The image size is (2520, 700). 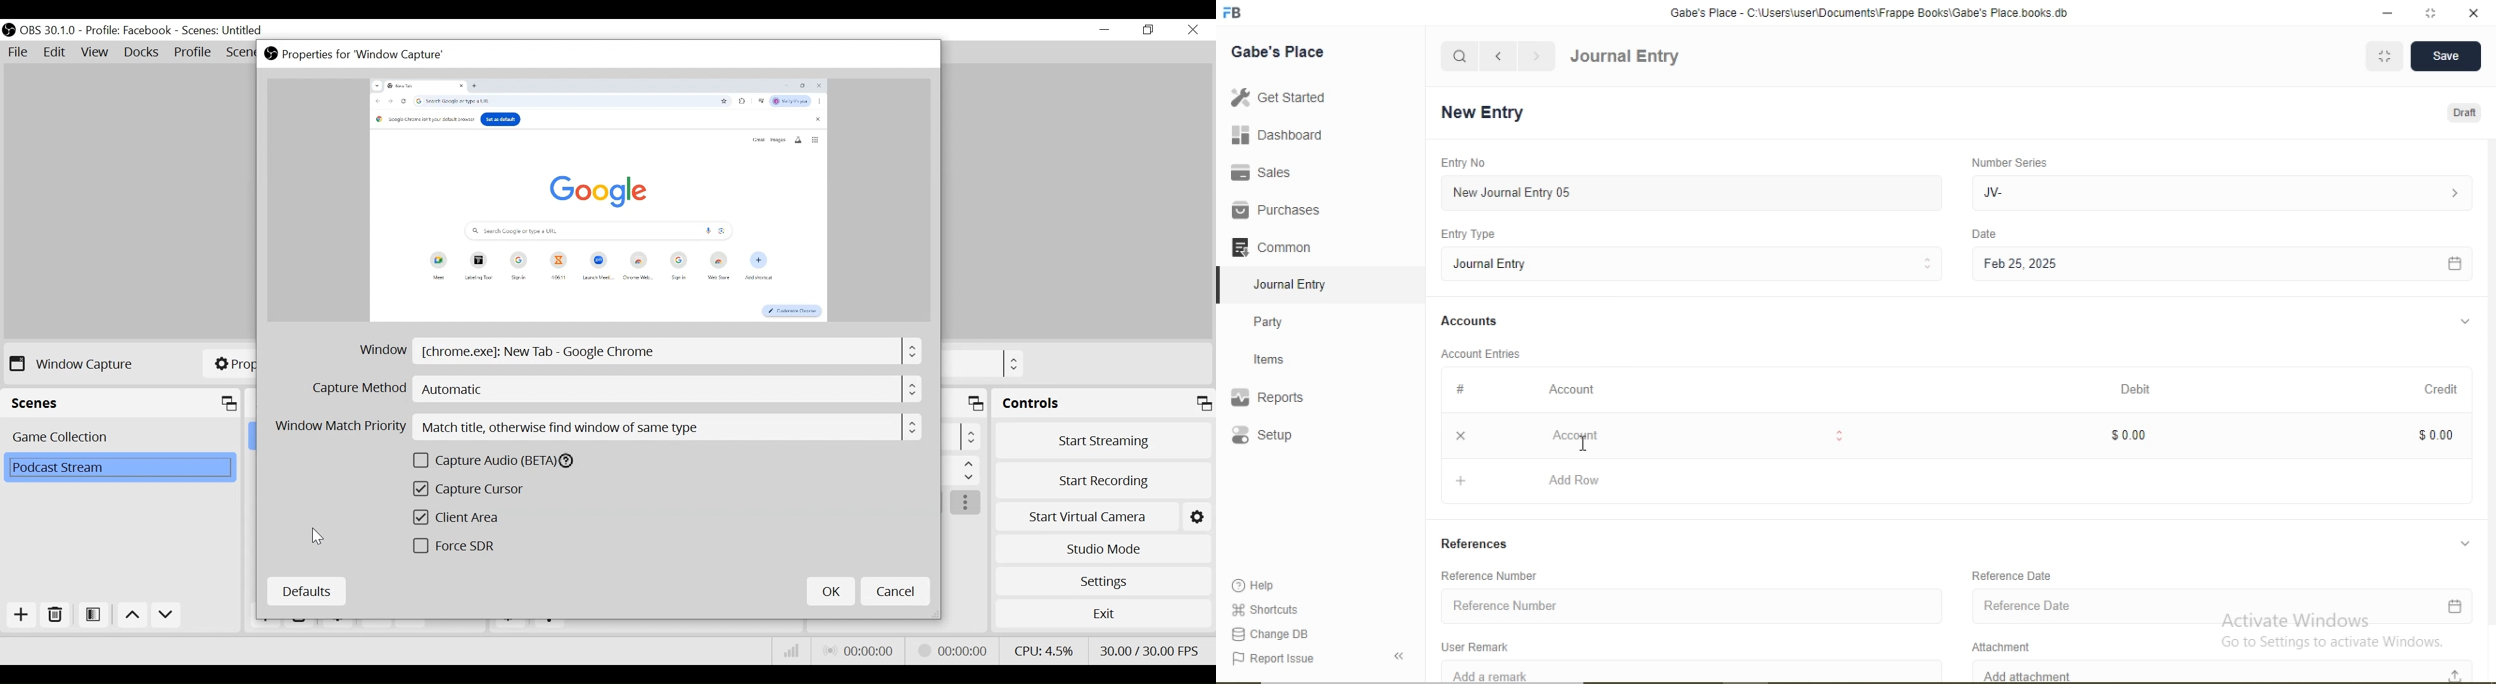 I want to click on collapse sidebar, so click(x=1402, y=656).